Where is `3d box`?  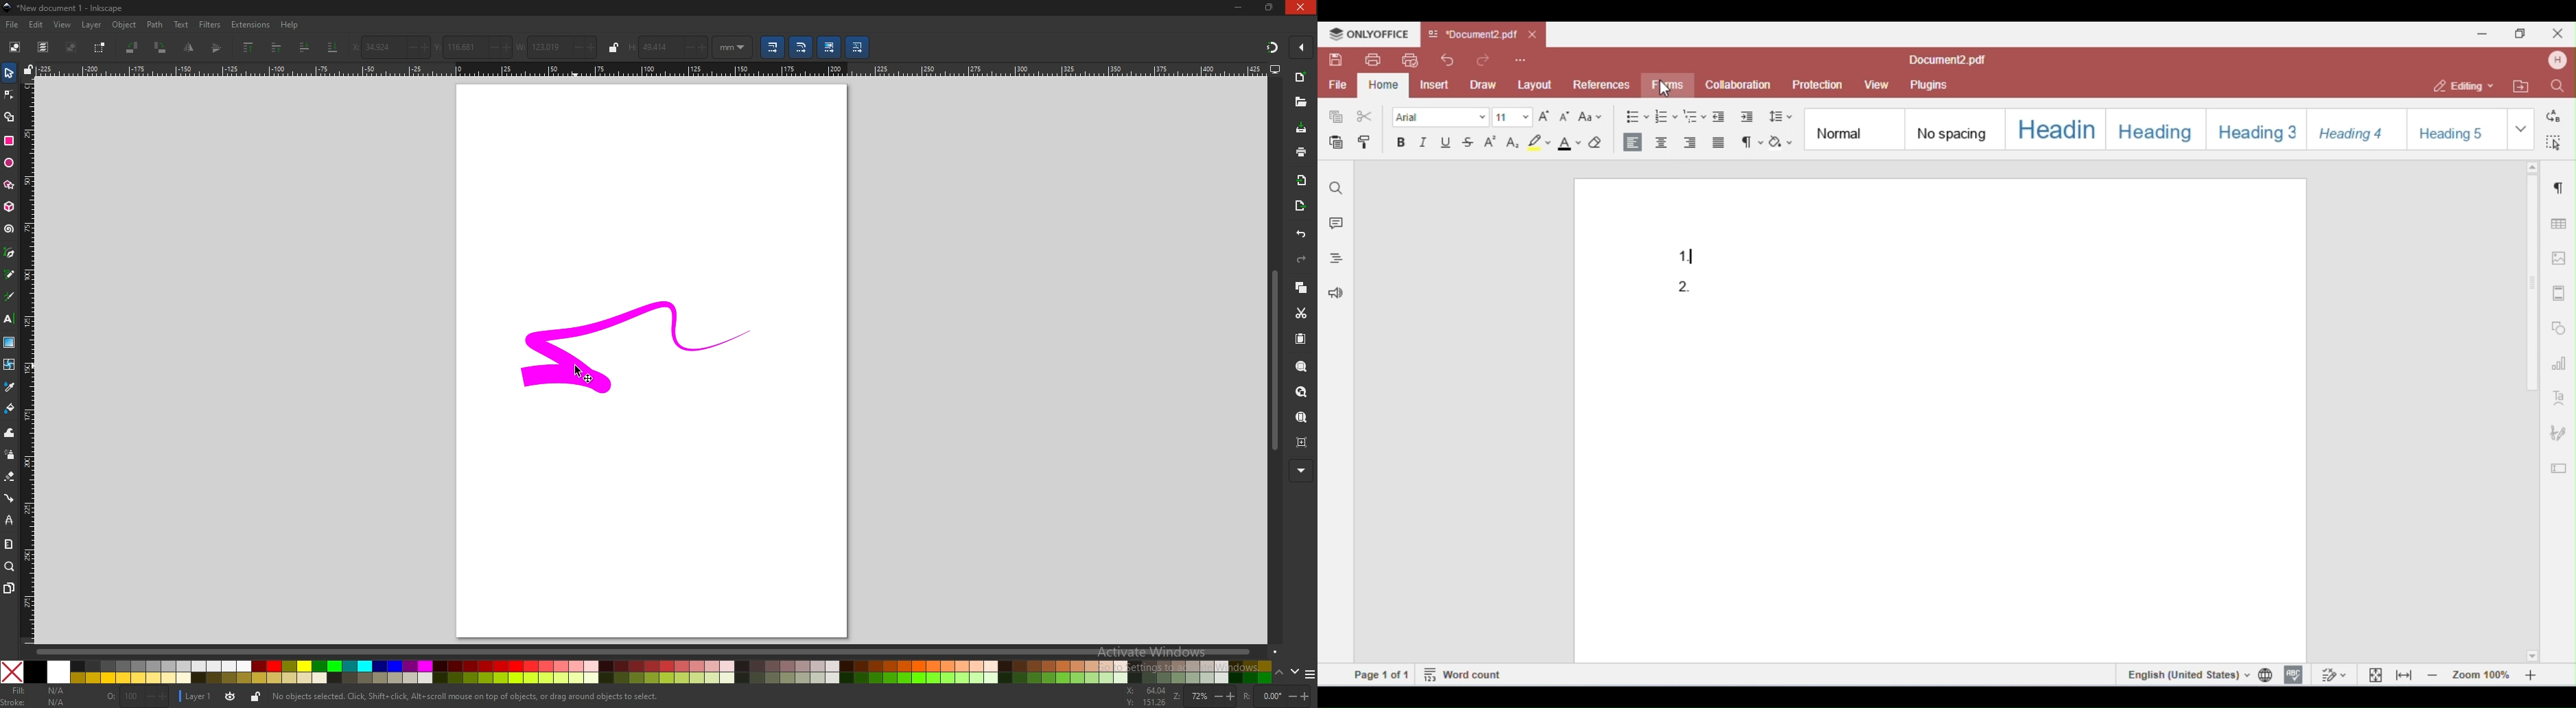
3d box is located at coordinates (10, 207).